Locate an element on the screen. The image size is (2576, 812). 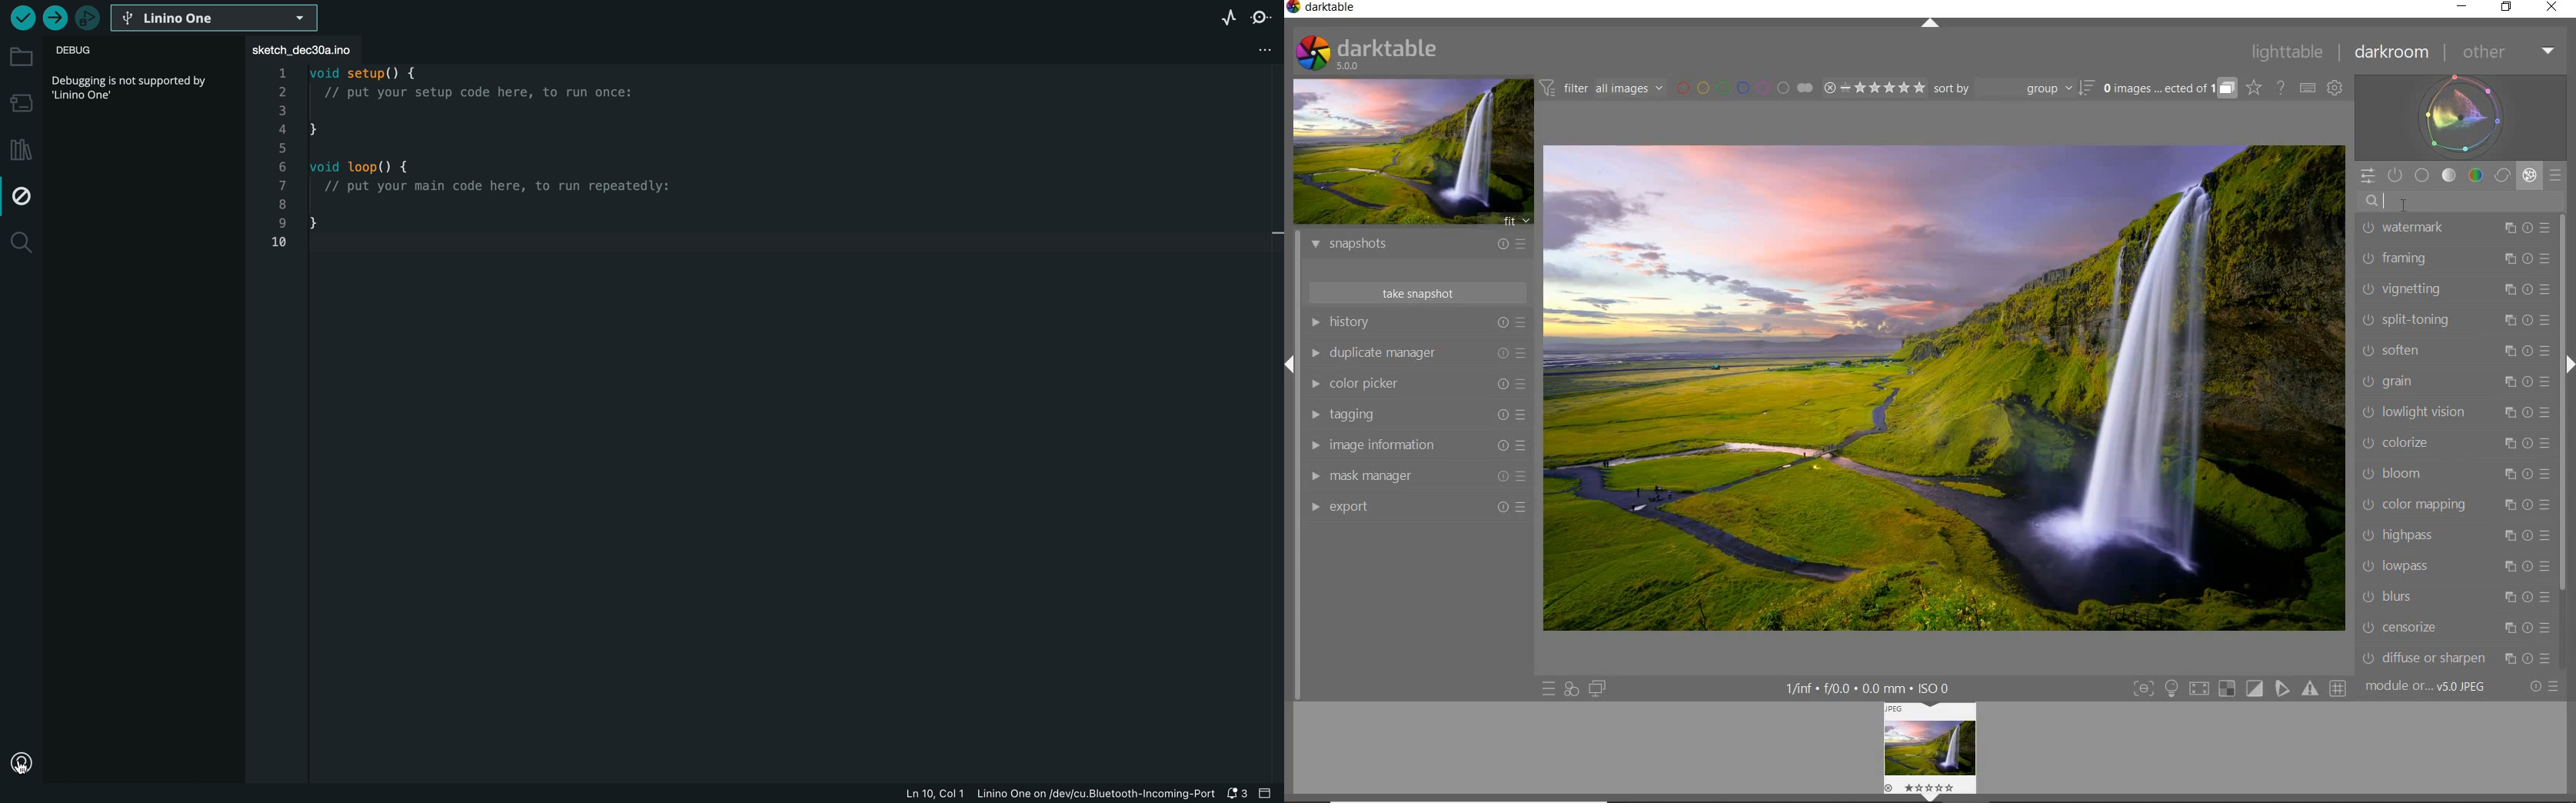
history is located at coordinates (1417, 322).